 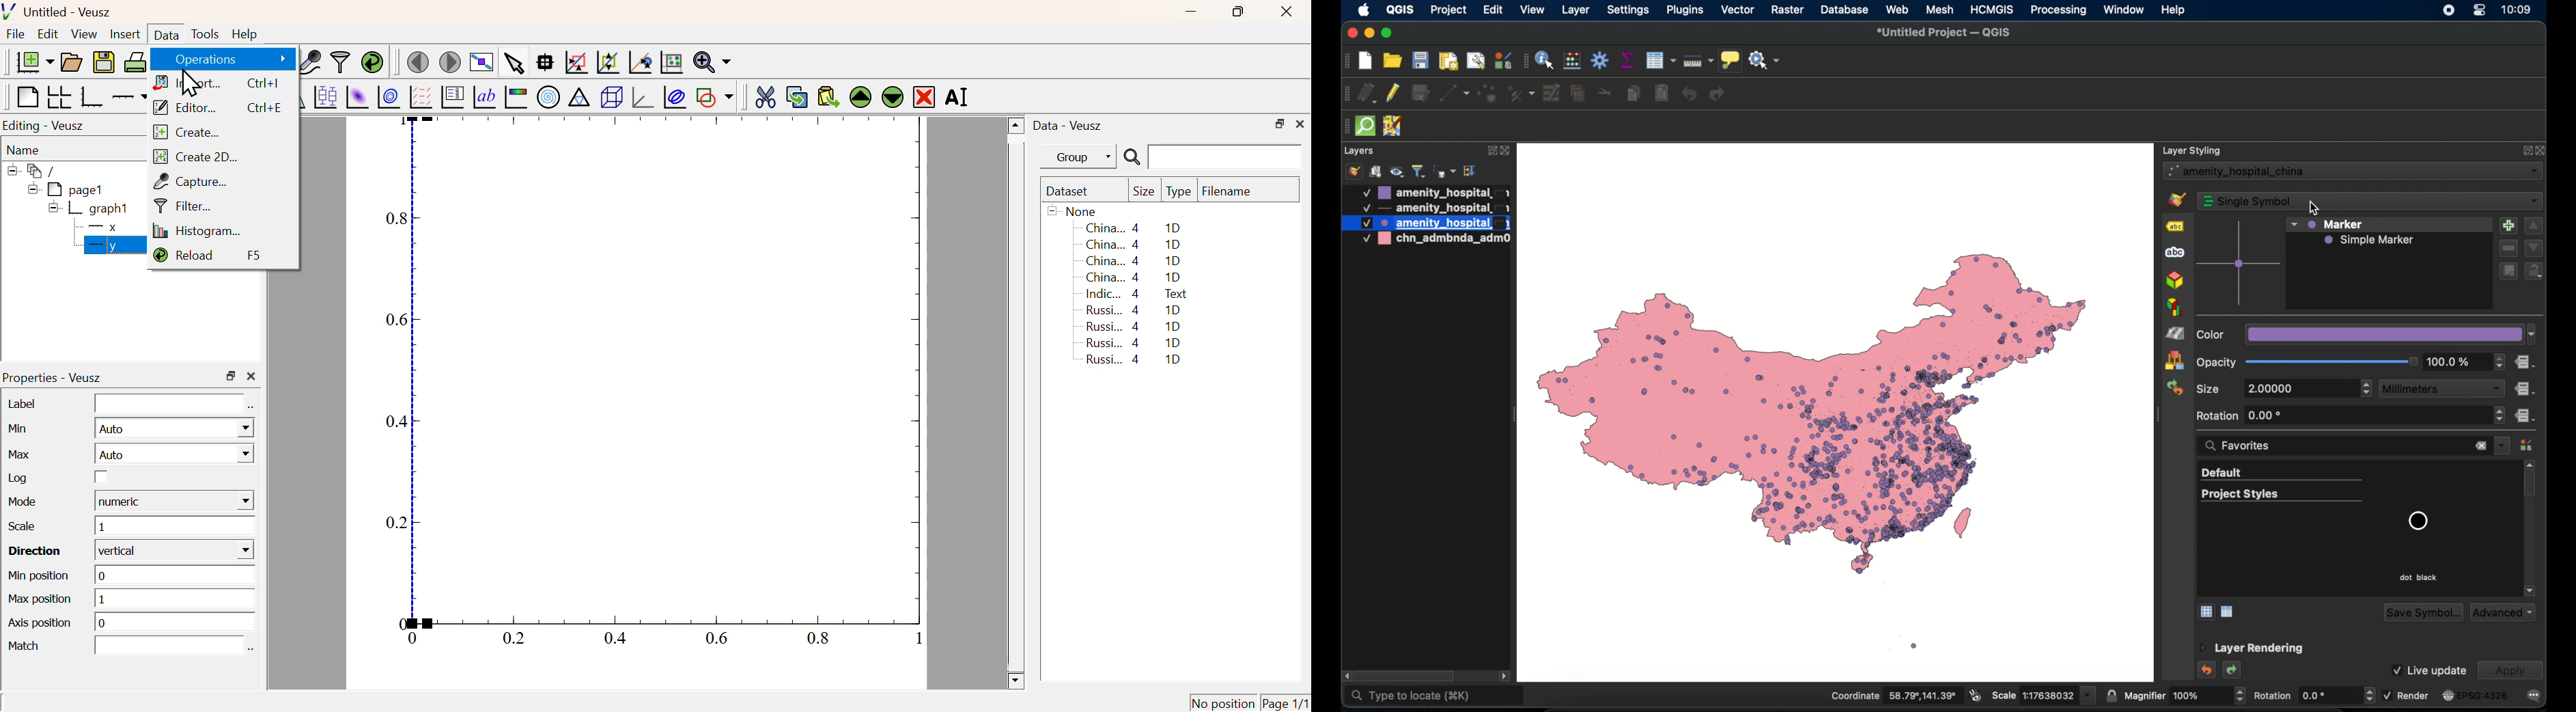 What do you see at coordinates (2175, 10) in the screenshot?
I see `help` at bounding box center [2175, 10].